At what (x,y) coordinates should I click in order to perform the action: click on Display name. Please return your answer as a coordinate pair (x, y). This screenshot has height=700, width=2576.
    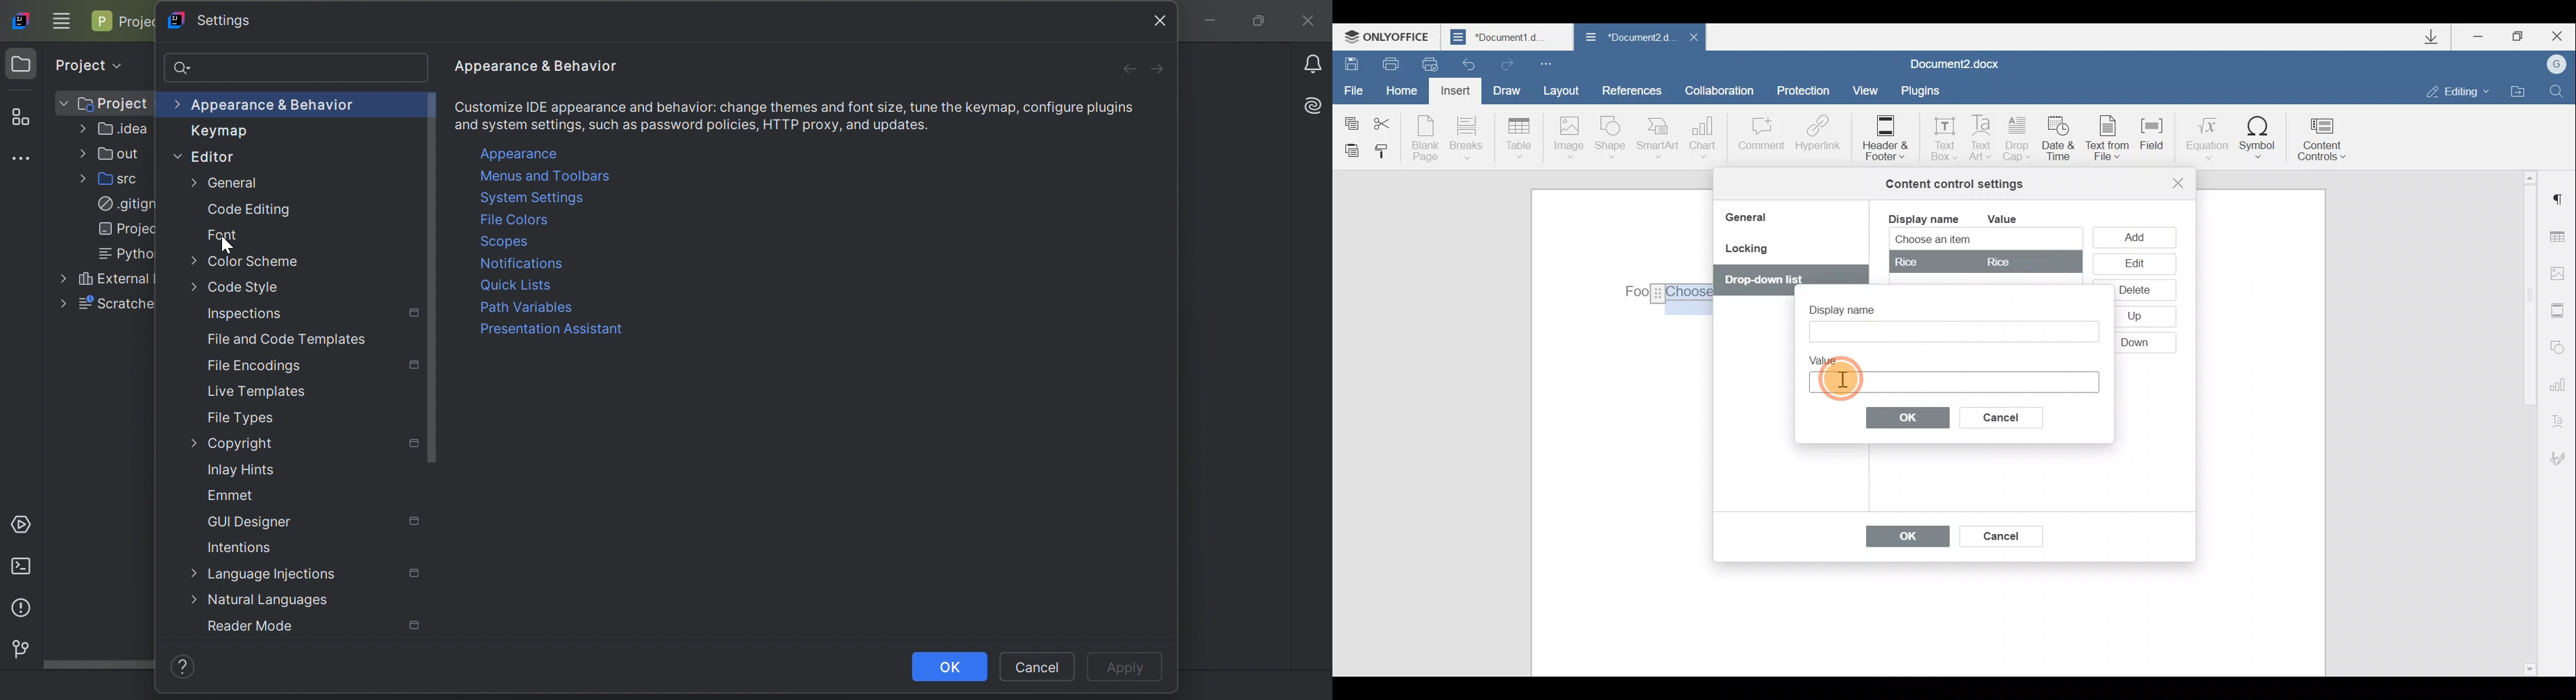
    Looking at the image, I should click on (1853, 306).